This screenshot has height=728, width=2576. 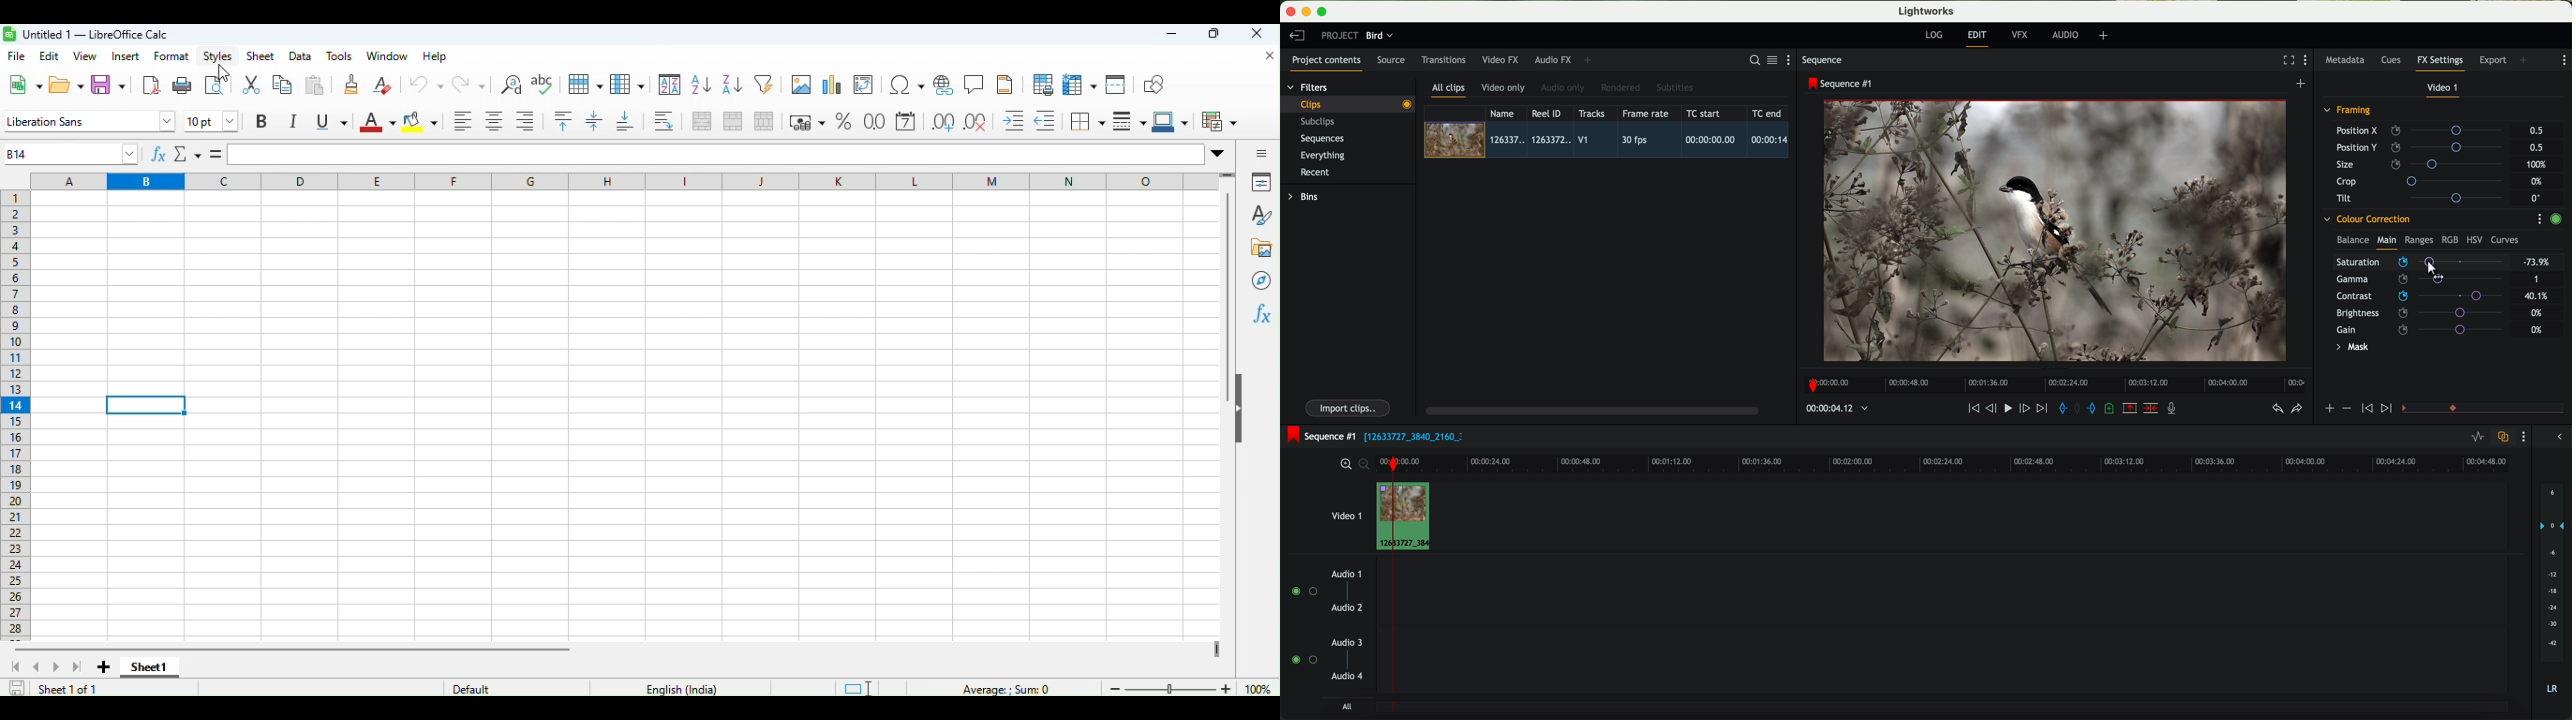 I want to click on print, so click(x=182, y=84).